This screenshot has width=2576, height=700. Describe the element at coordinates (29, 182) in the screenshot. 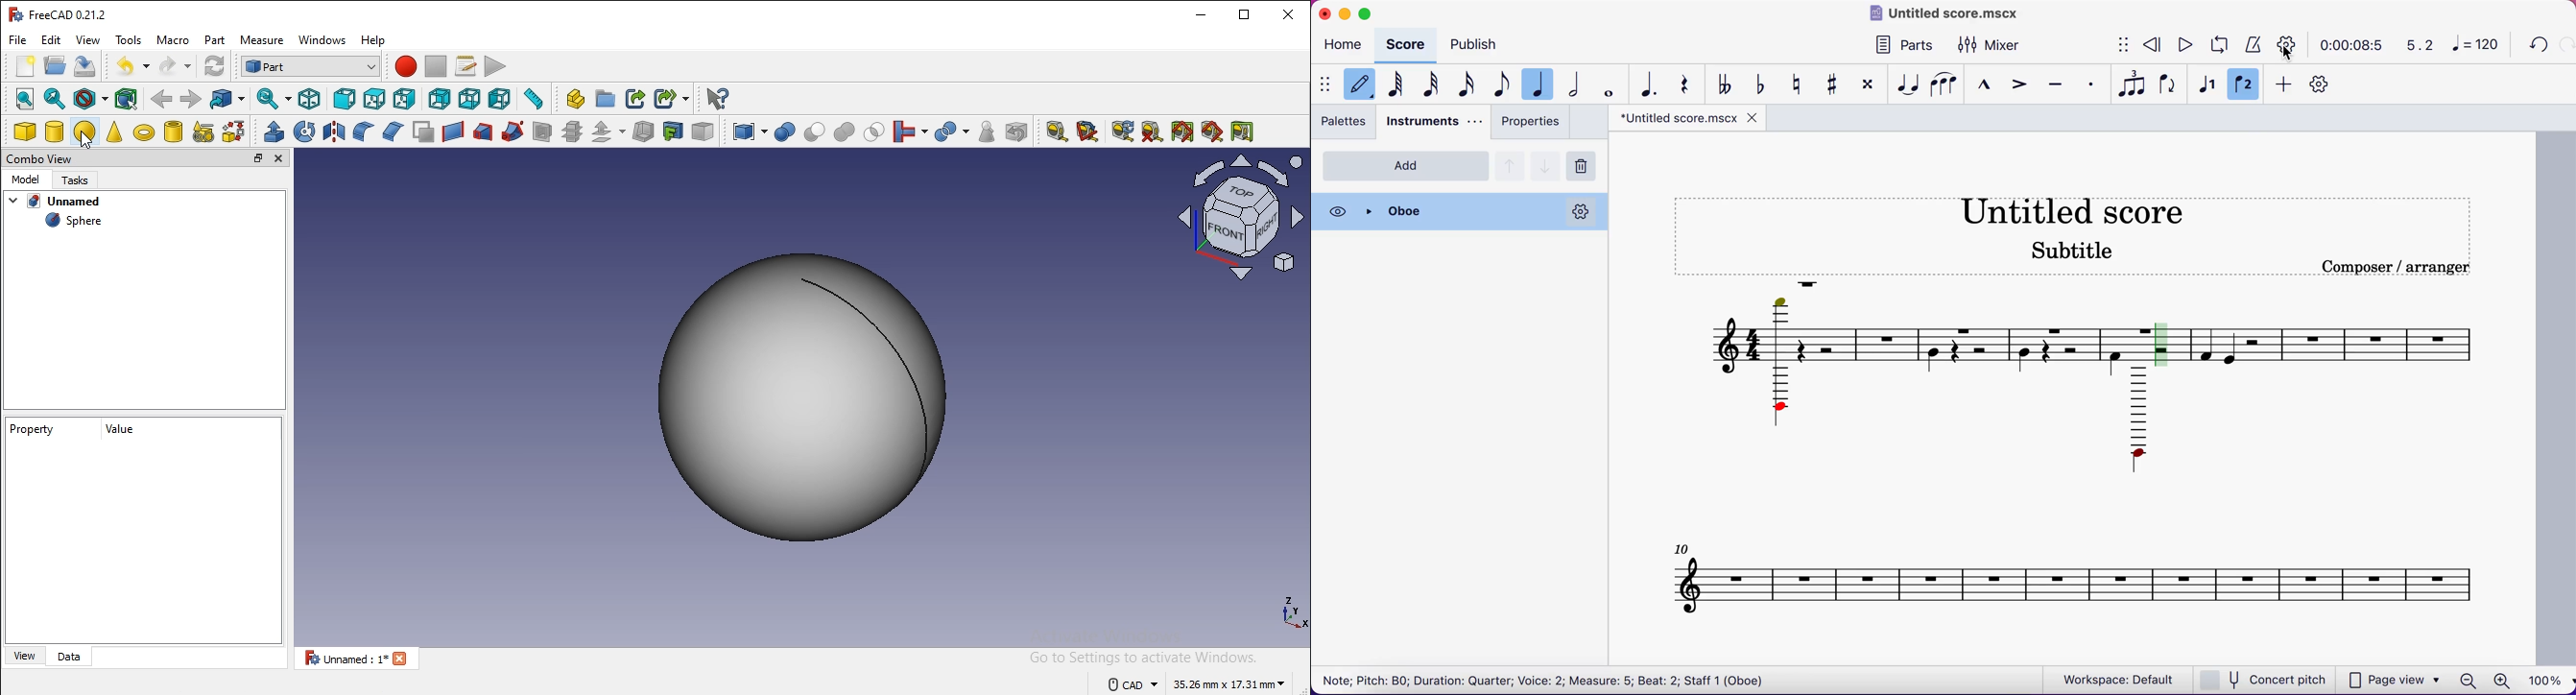

I see `model` at that location.